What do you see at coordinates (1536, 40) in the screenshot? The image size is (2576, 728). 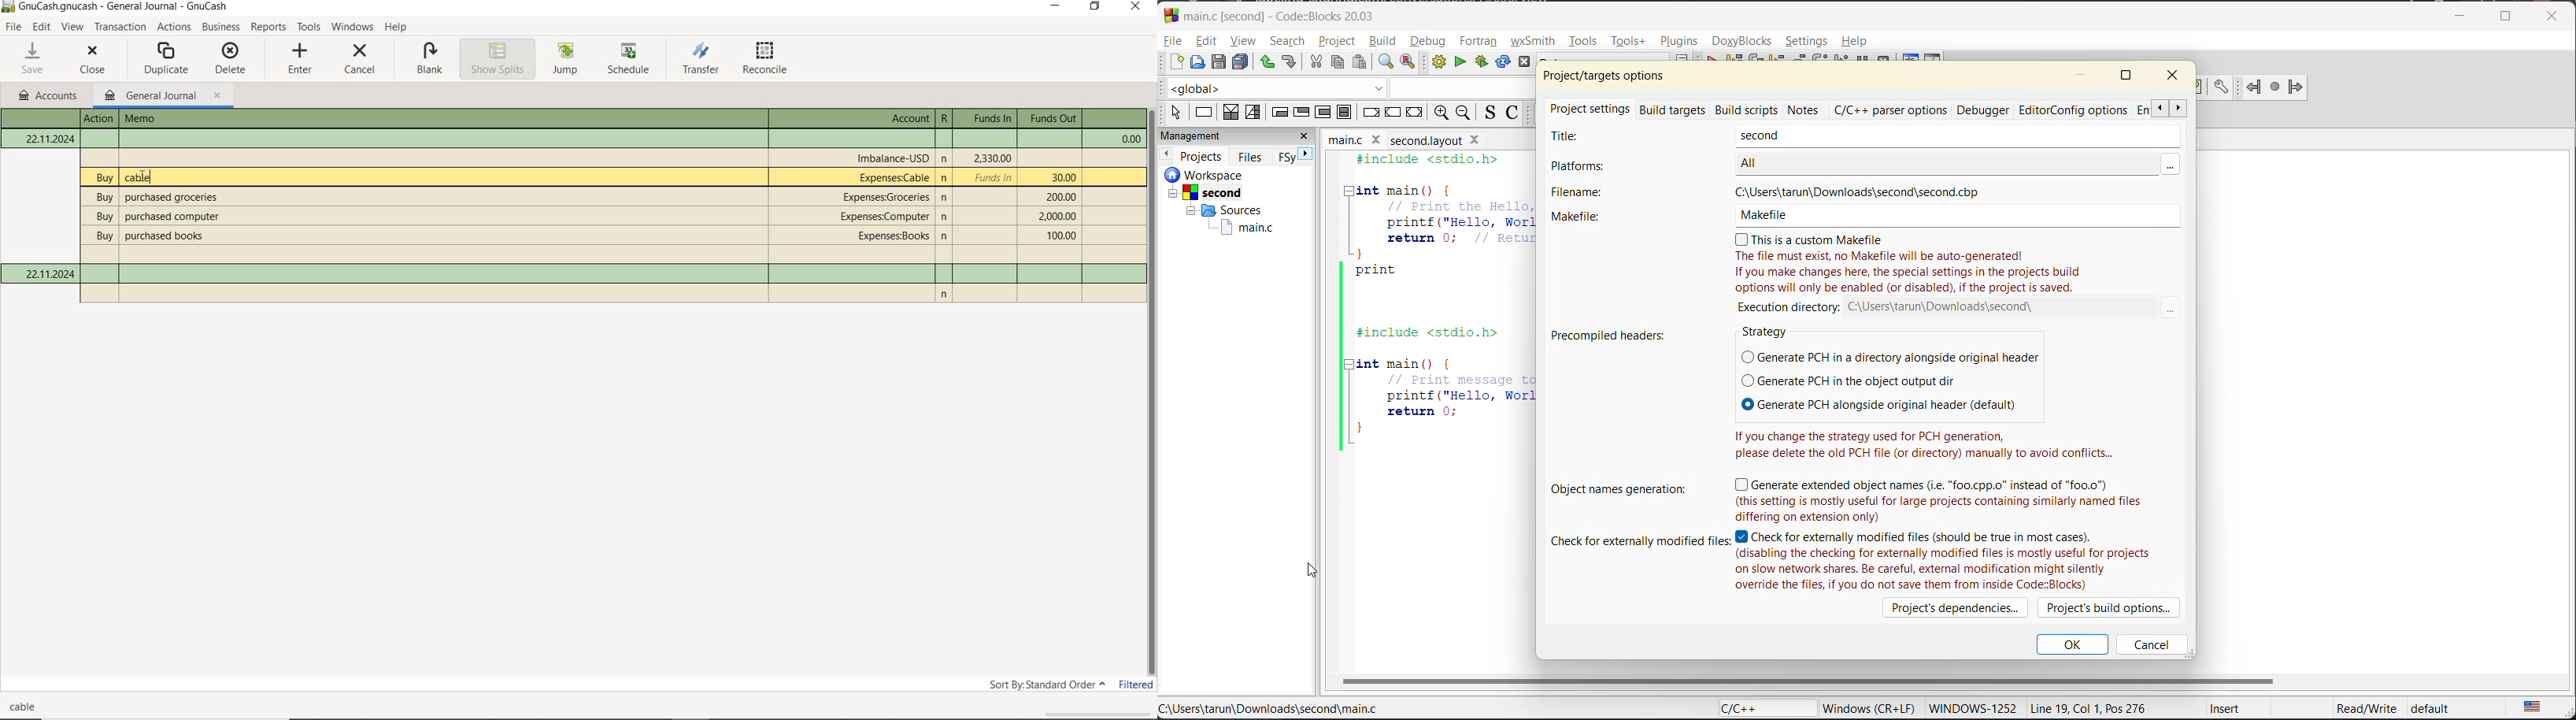 I see `wxsmith` at bounding box center [1536, 40].